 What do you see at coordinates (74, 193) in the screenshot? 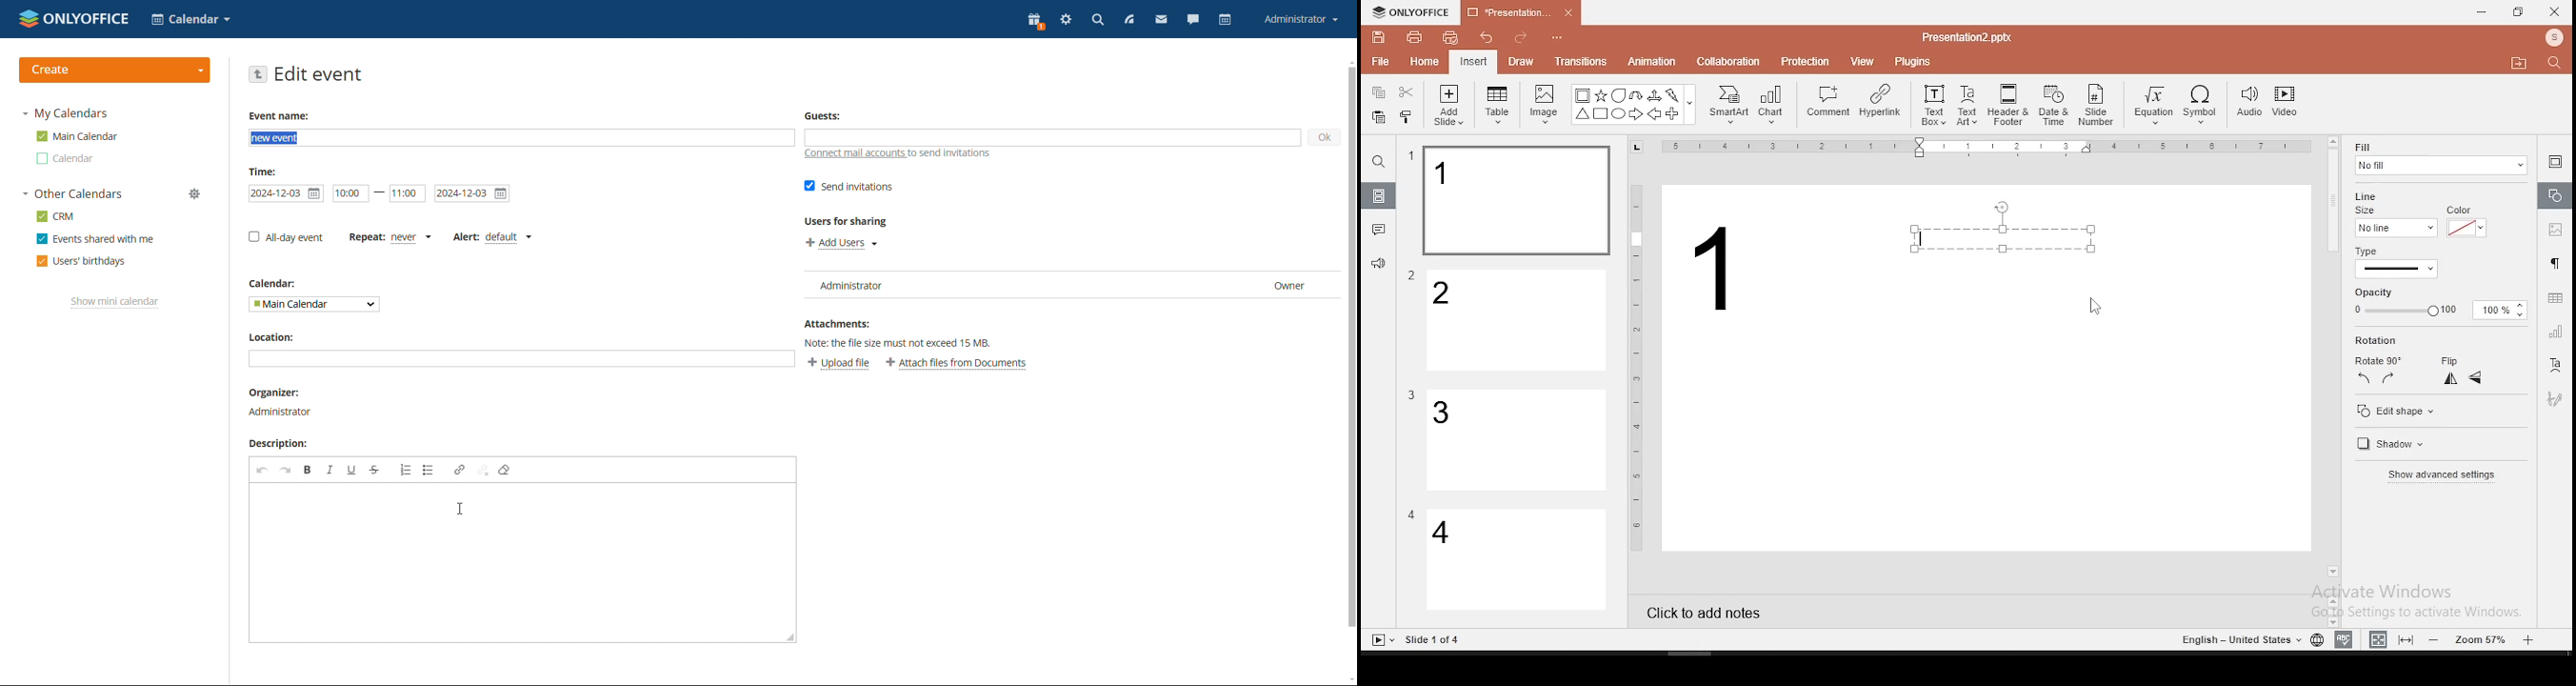
I see `other calendars` at bounding box center [74, 193].